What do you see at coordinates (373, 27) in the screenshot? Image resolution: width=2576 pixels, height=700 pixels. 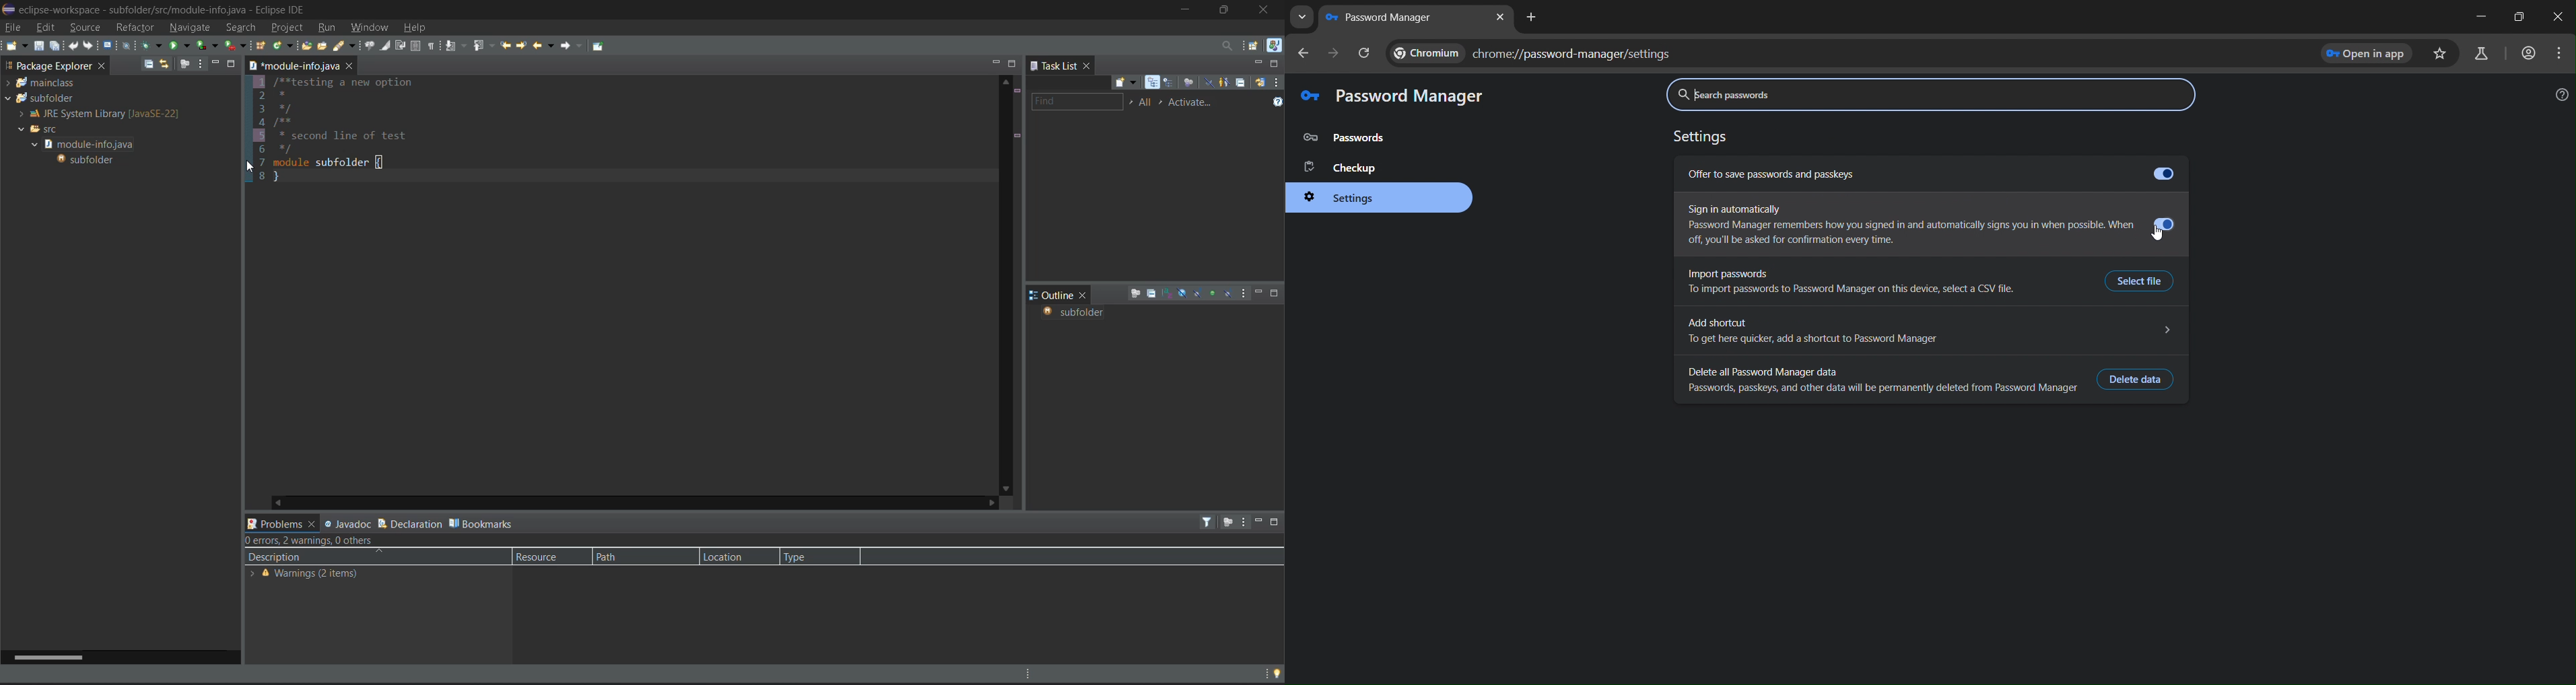 I see `window` at bounding box center [373, 27].